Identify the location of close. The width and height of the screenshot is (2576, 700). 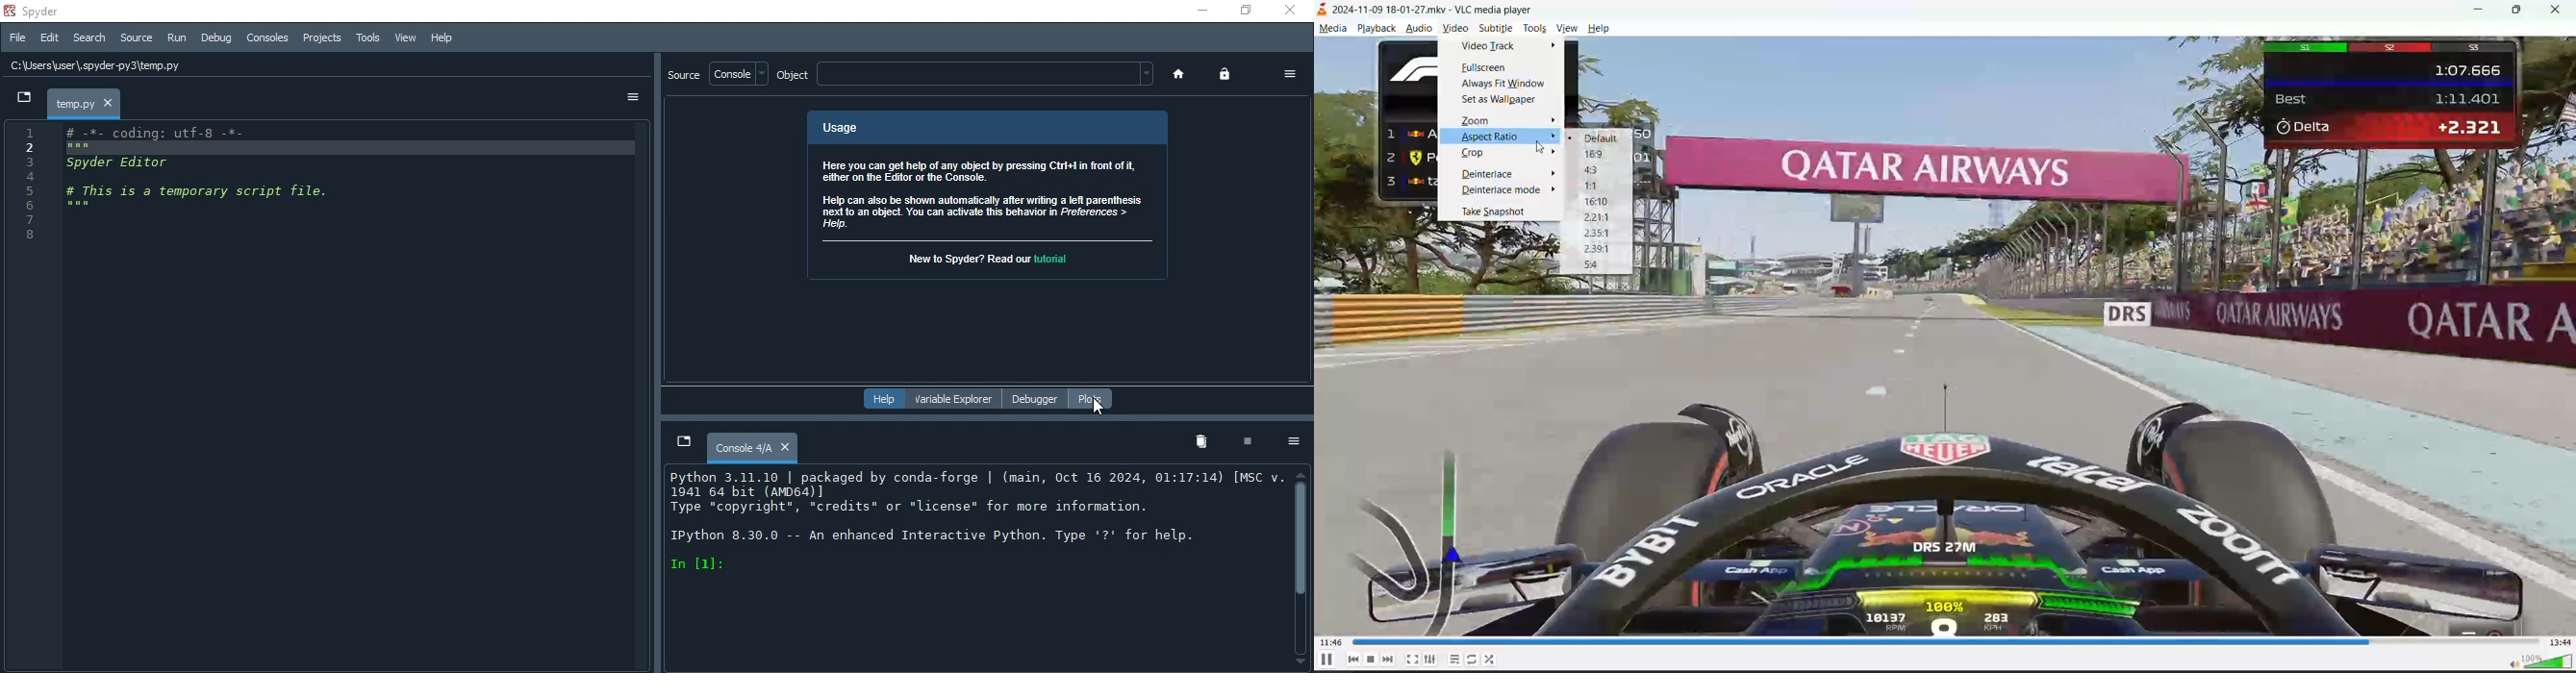
(2561, 10).